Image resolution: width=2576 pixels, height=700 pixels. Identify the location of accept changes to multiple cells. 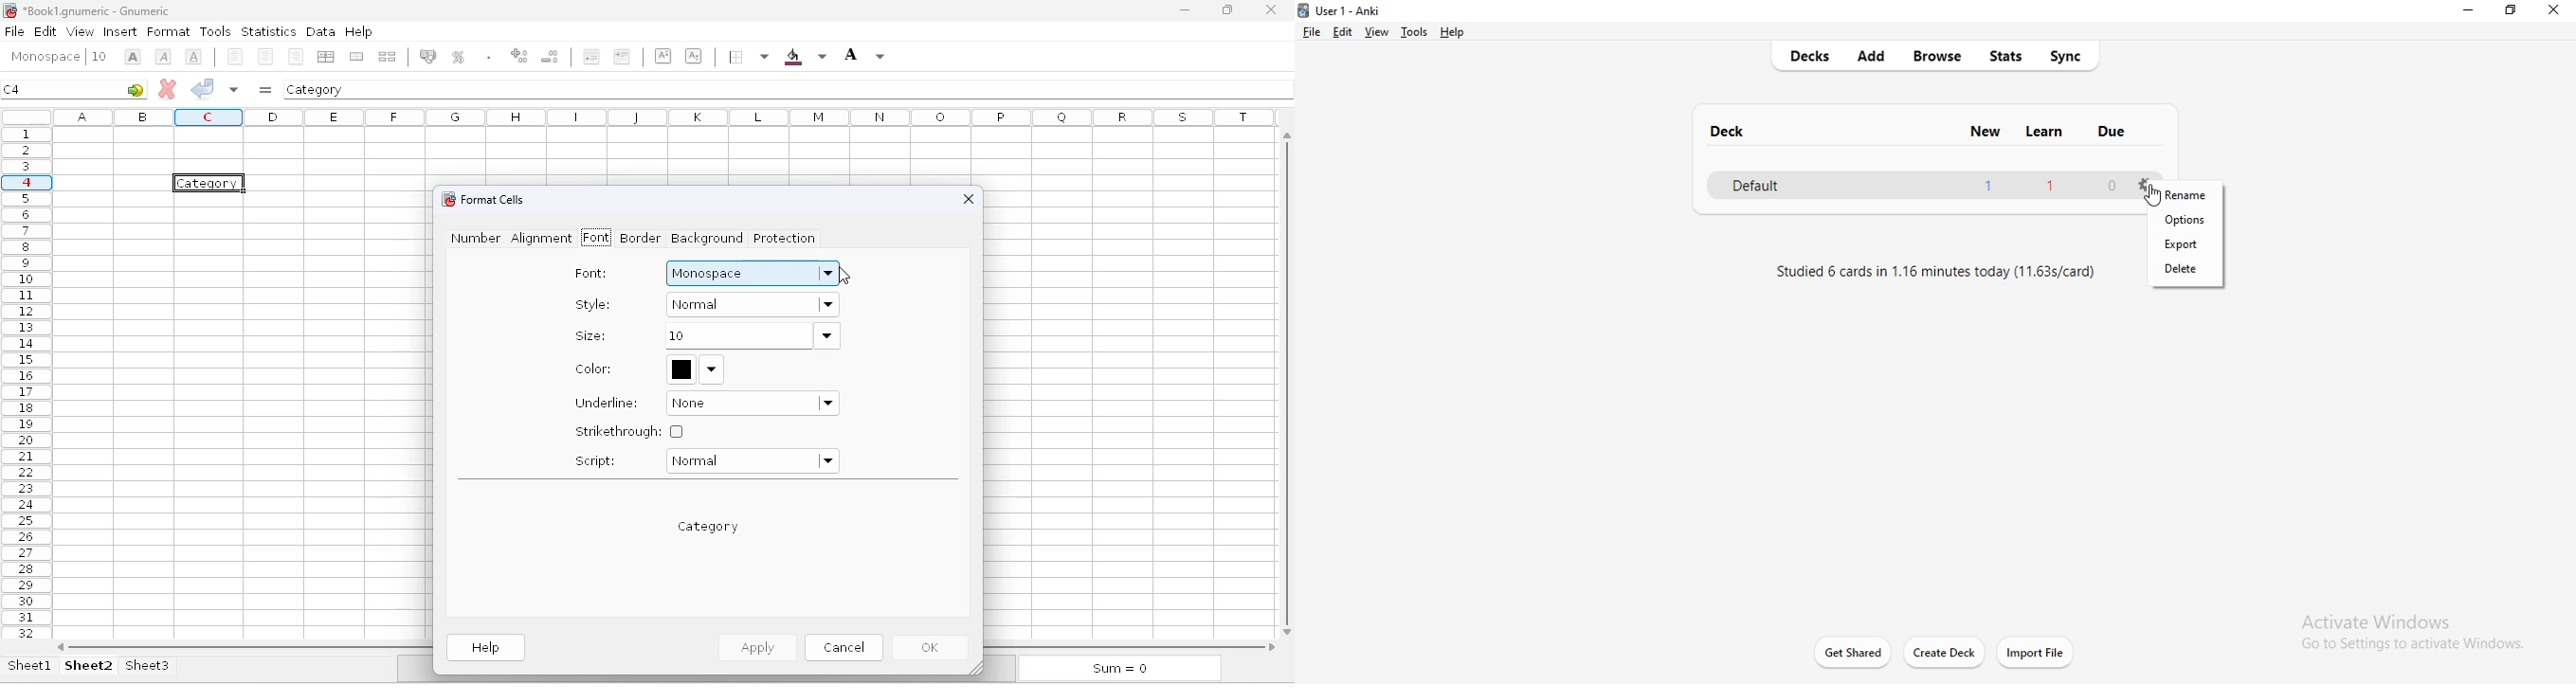
(234, 89).